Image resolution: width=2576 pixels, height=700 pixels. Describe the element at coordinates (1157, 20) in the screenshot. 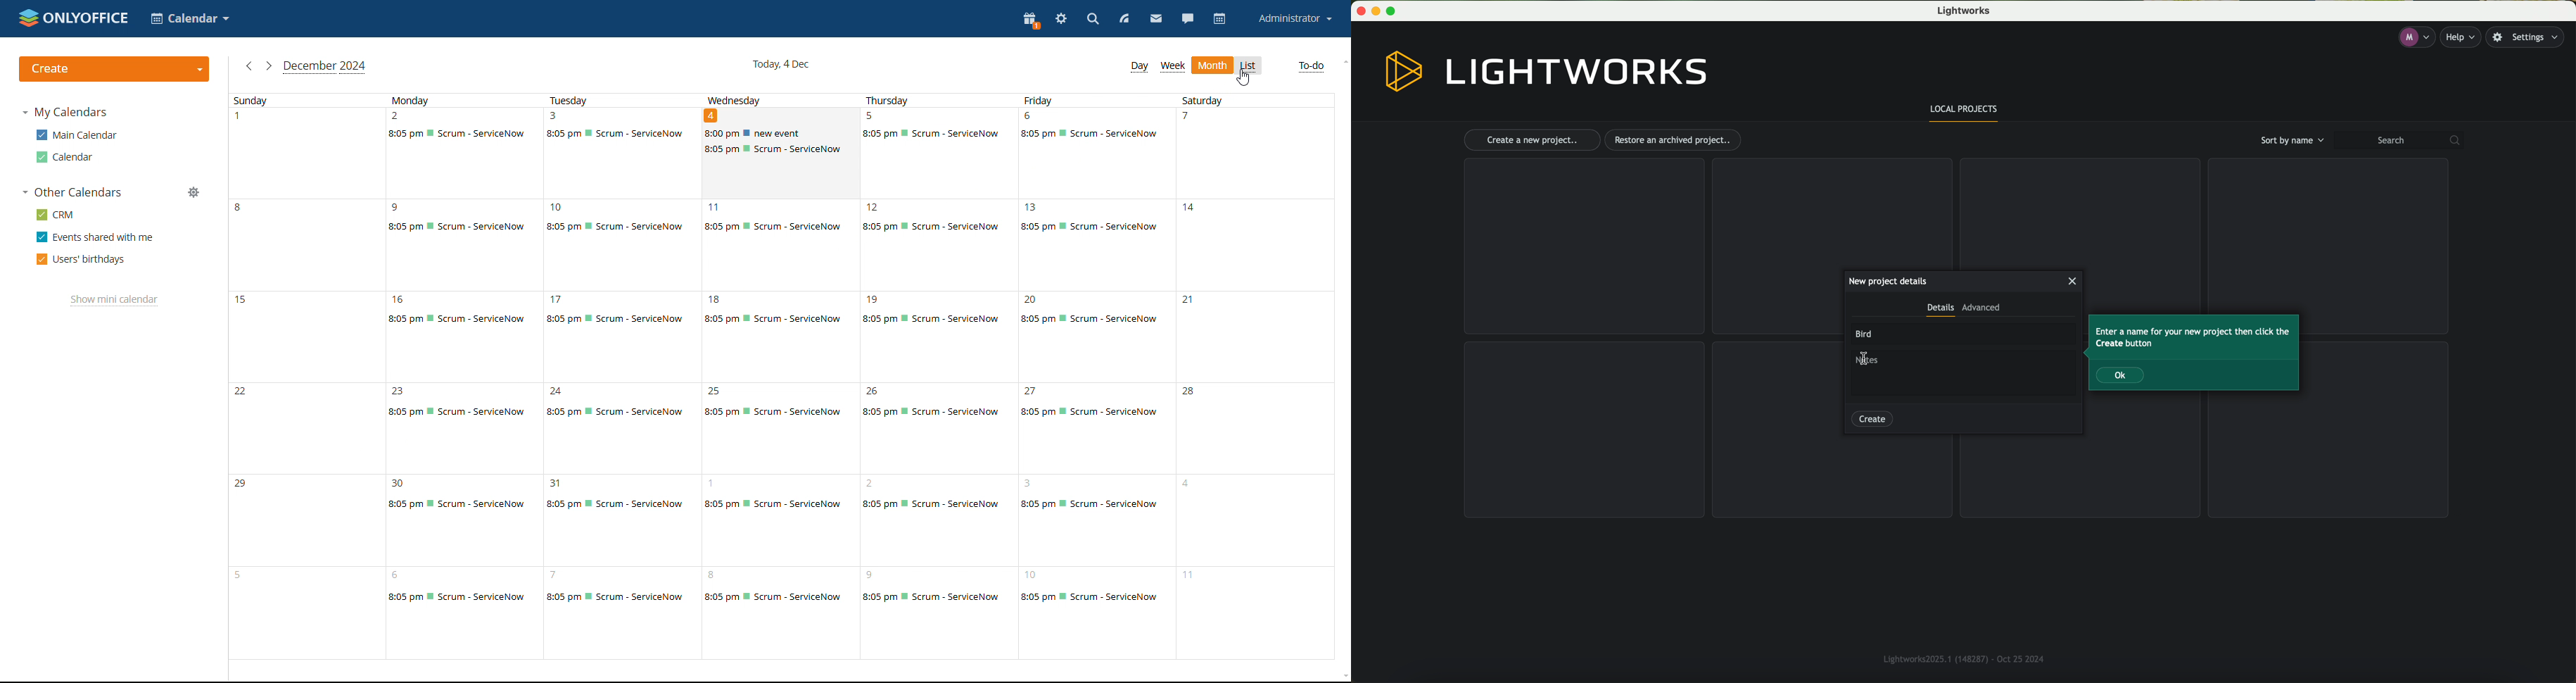

I see `mail` at that location.